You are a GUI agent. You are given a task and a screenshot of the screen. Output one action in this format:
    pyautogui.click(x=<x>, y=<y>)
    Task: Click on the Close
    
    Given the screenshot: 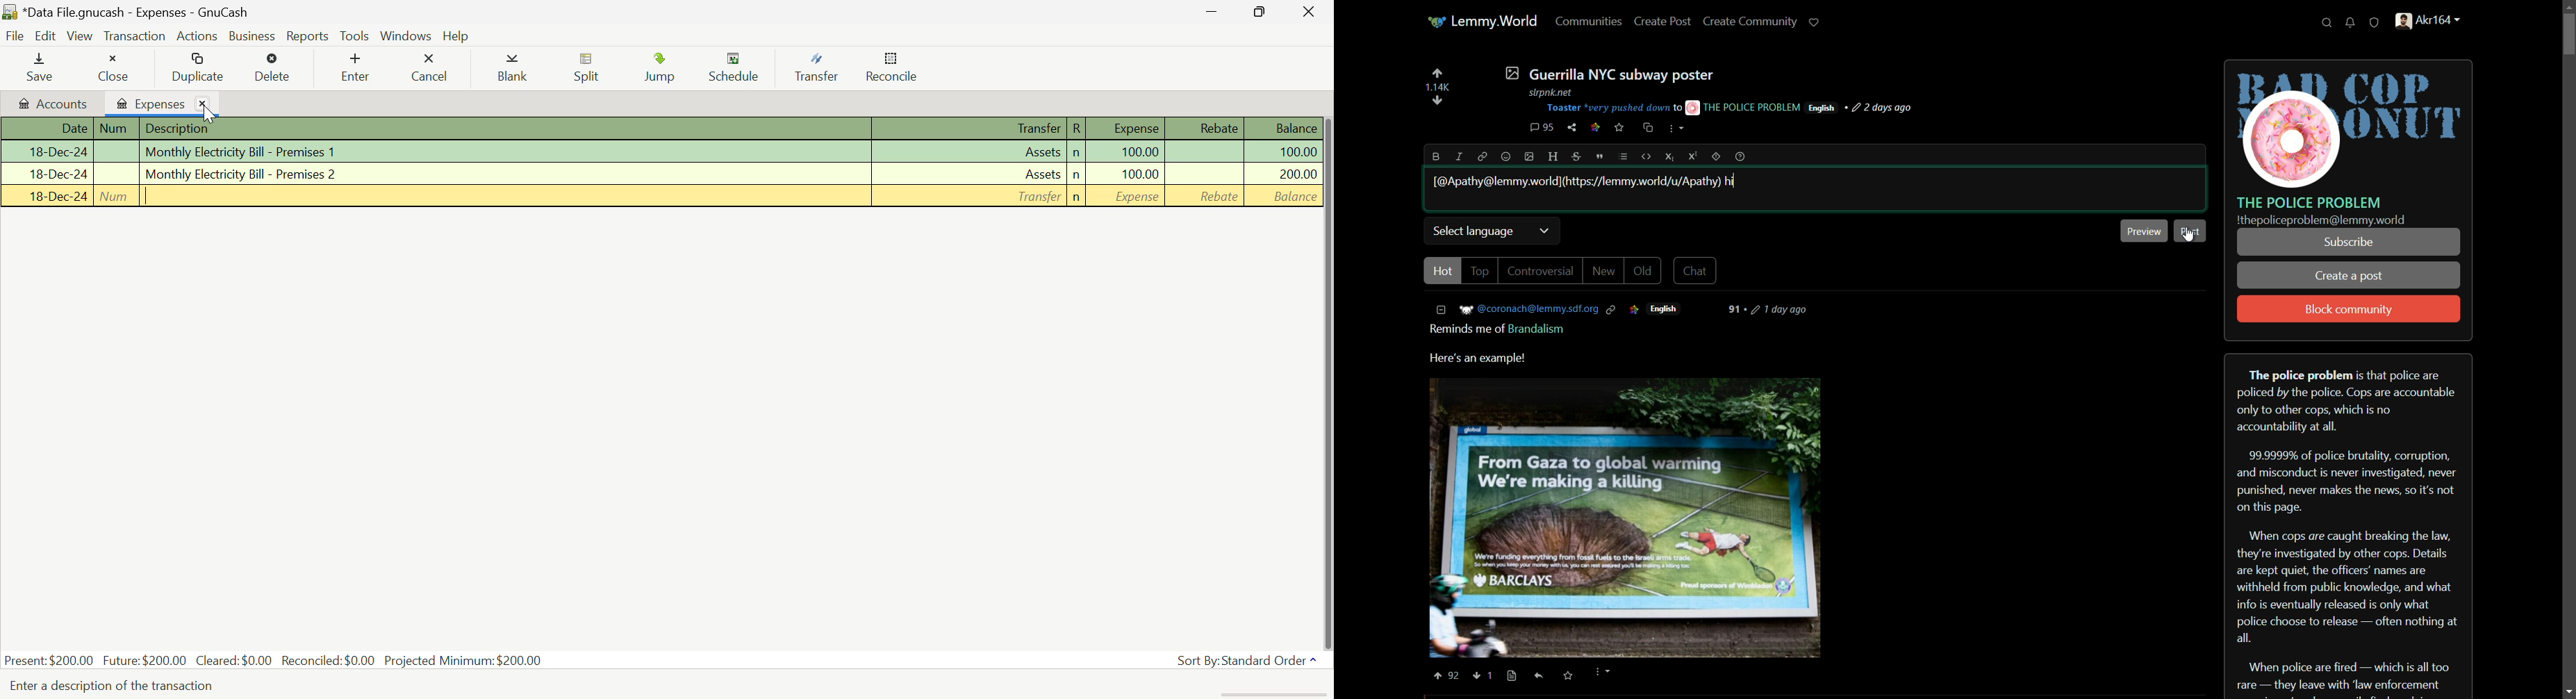 What is the action you would take?
    pyautogui.click(x=113, y=68)
    